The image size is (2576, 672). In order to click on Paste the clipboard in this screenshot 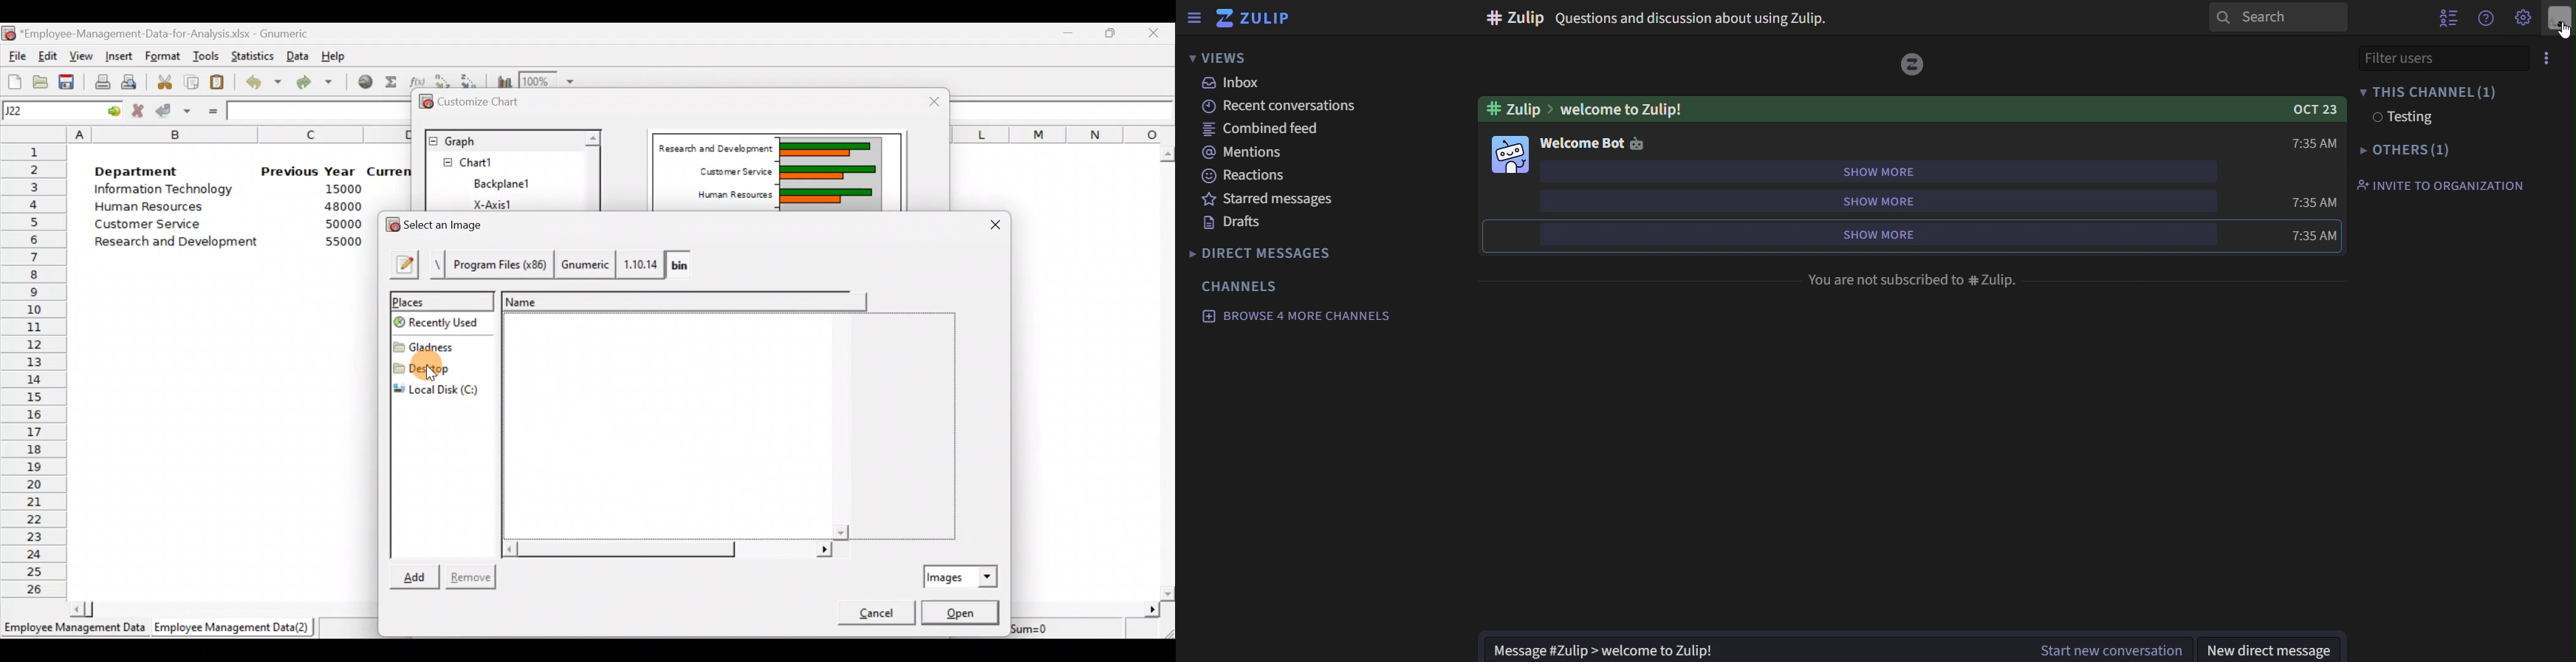, I will do `click(221, 83)`.